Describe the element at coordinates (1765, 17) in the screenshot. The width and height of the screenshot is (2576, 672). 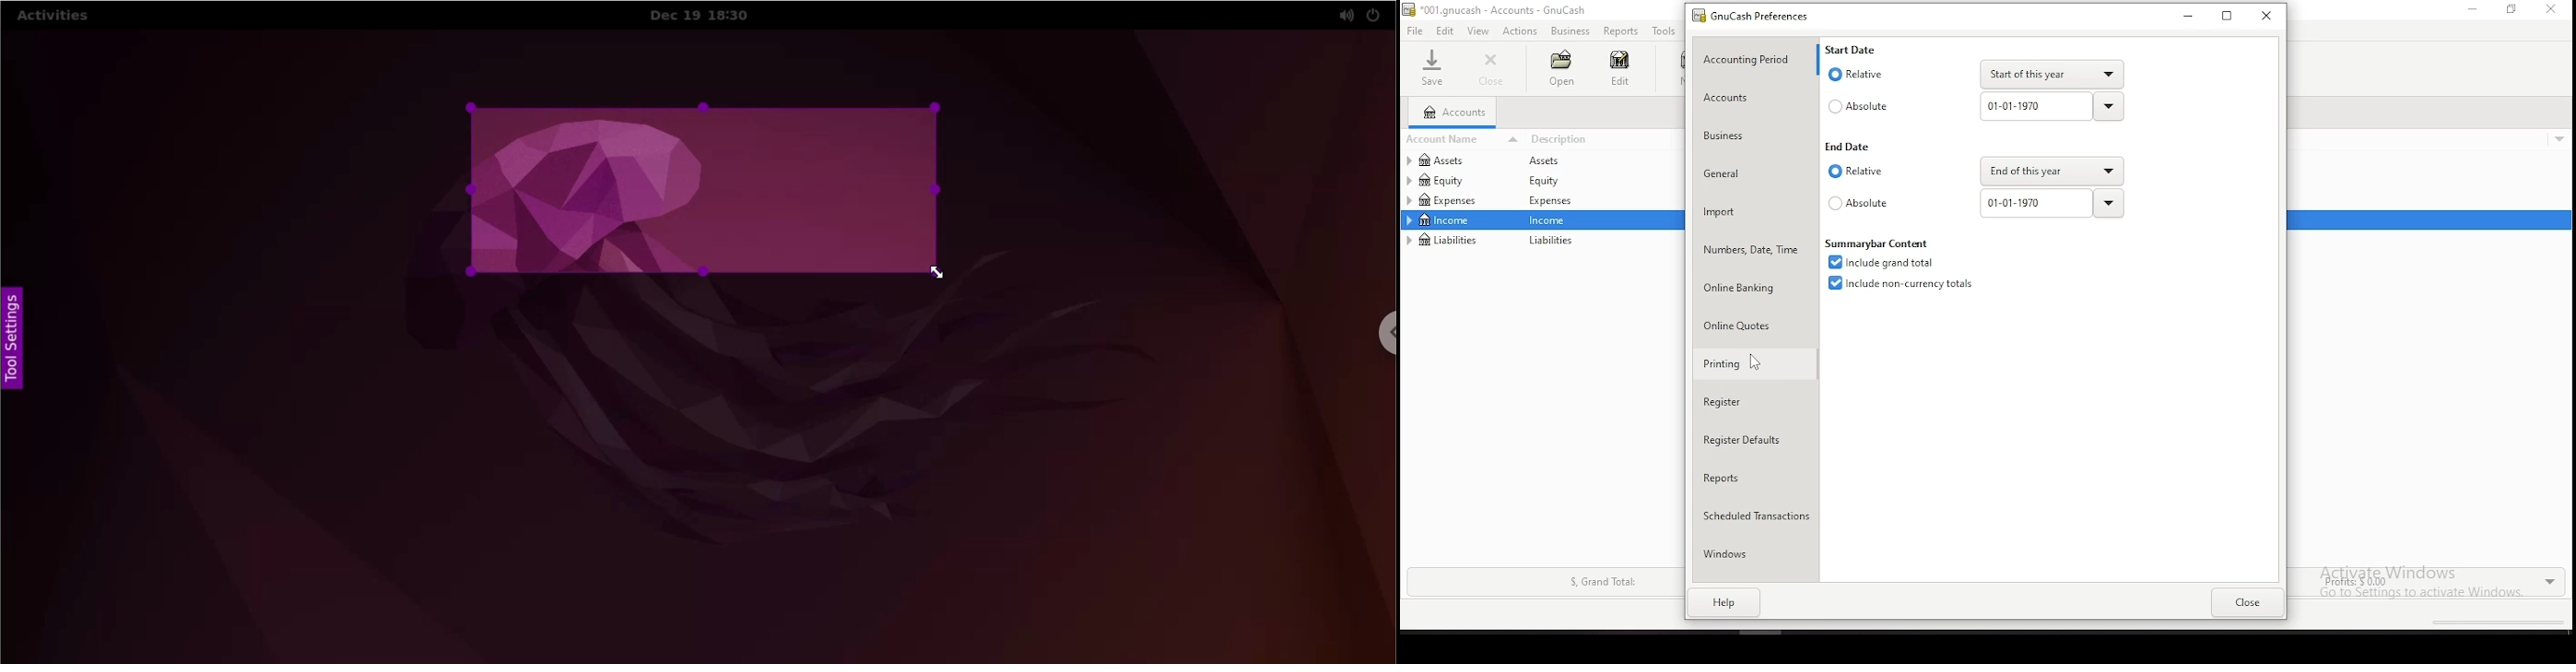
I see `GNUcash preferences` at that location.